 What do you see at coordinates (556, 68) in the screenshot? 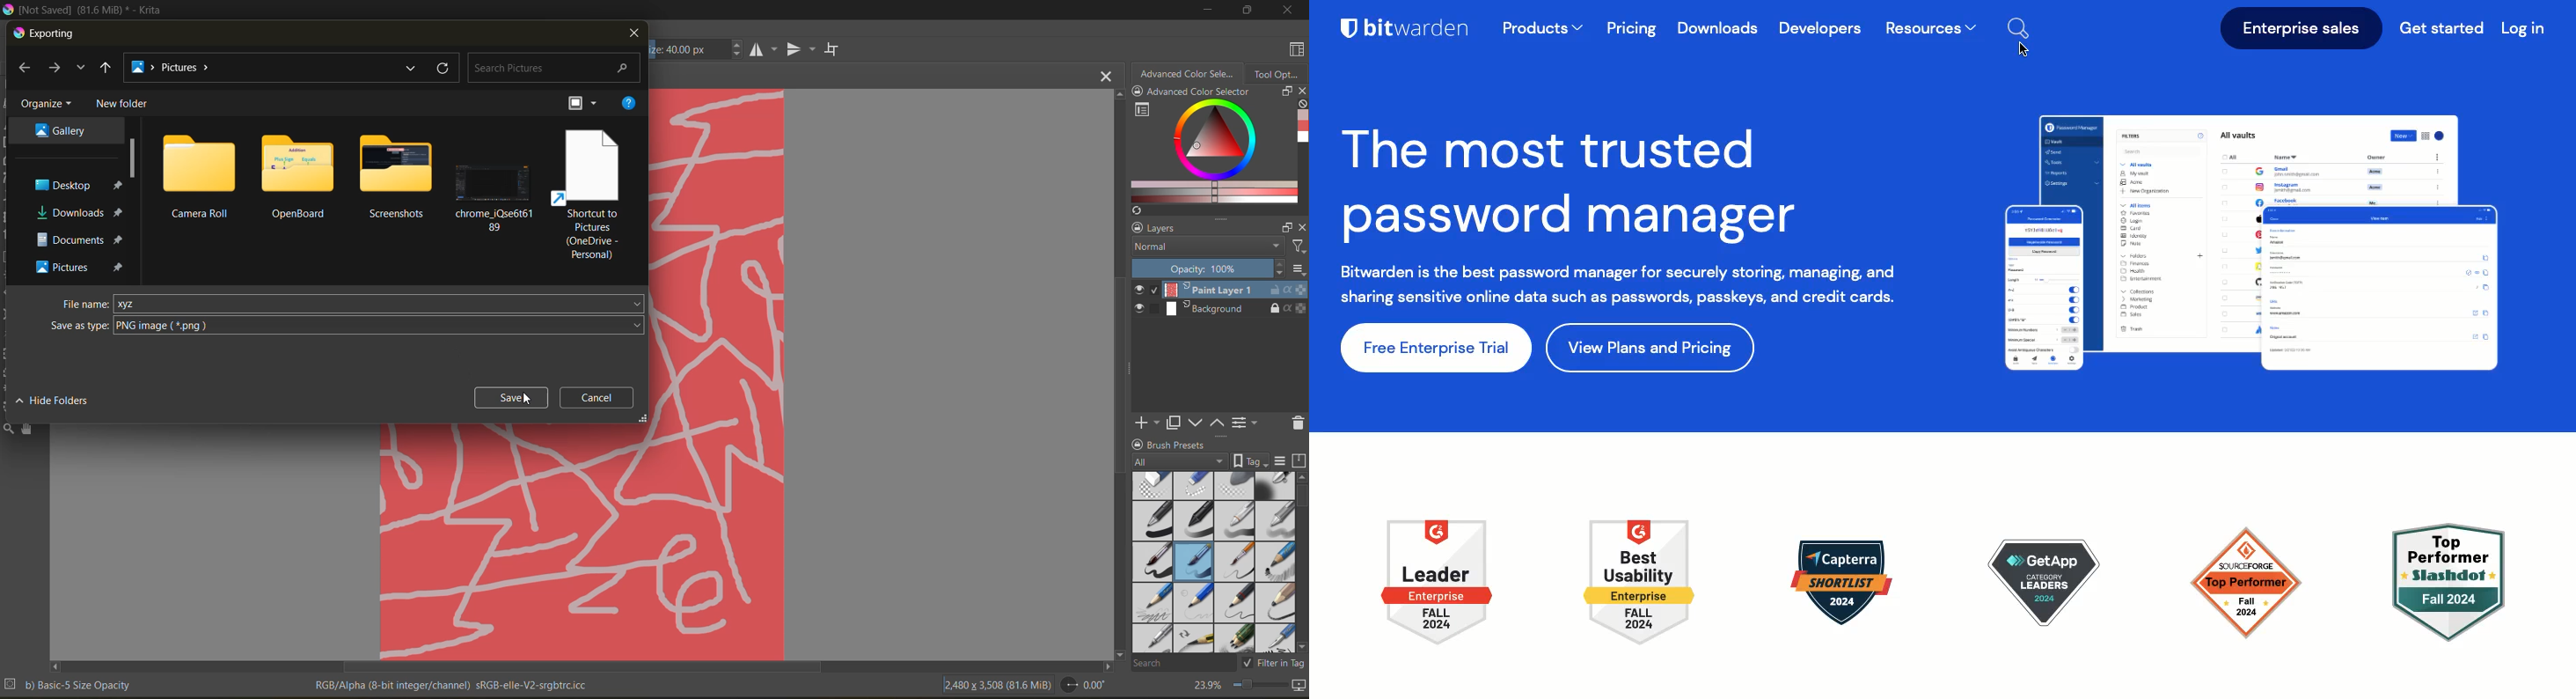
I see `search` at bounding box center [556, 68].